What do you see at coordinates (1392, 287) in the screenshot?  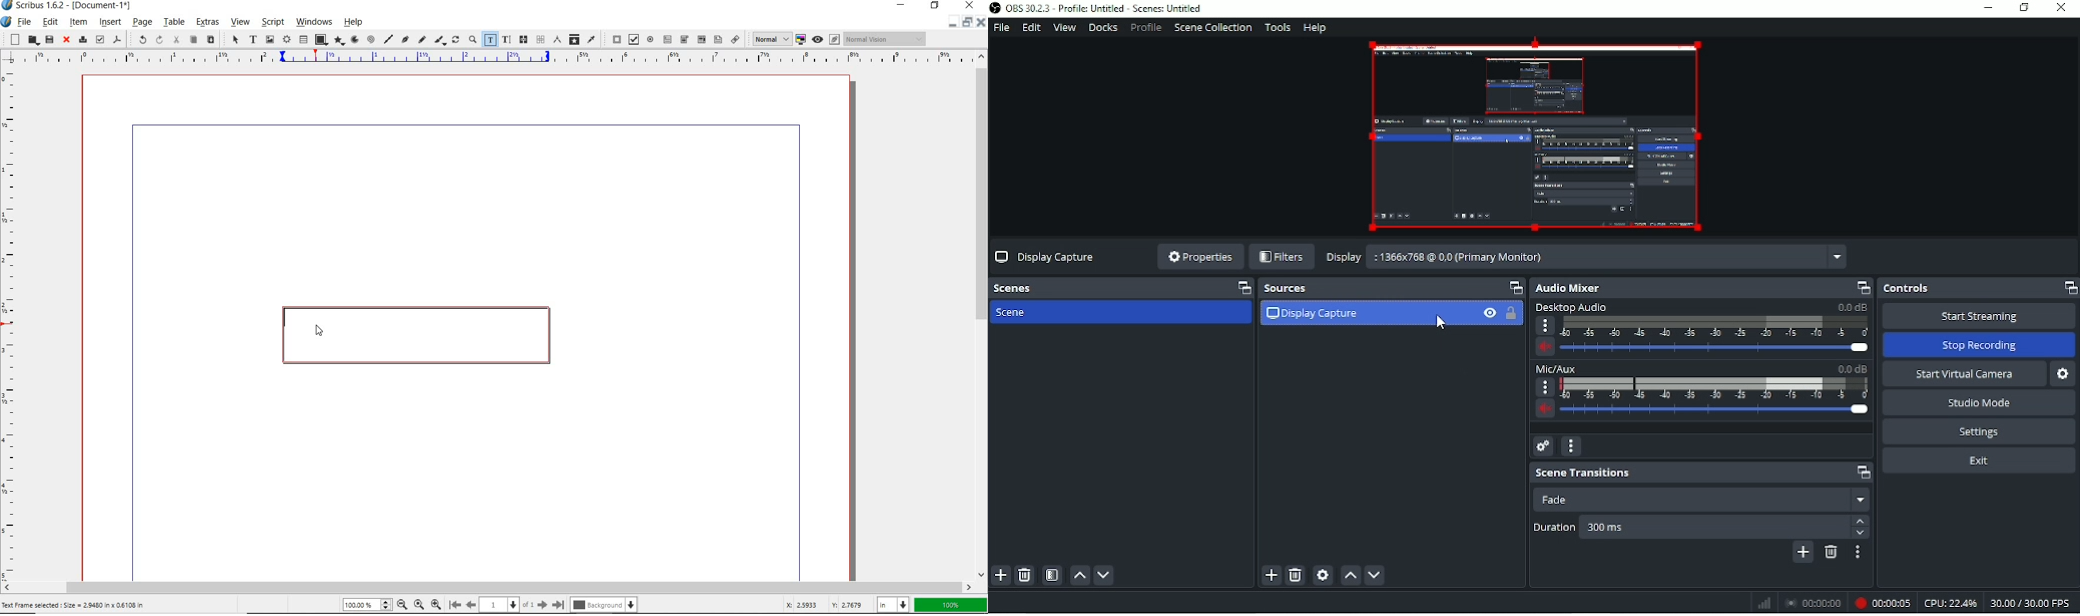 I see `Sources` at bounding box center [1392, 287].